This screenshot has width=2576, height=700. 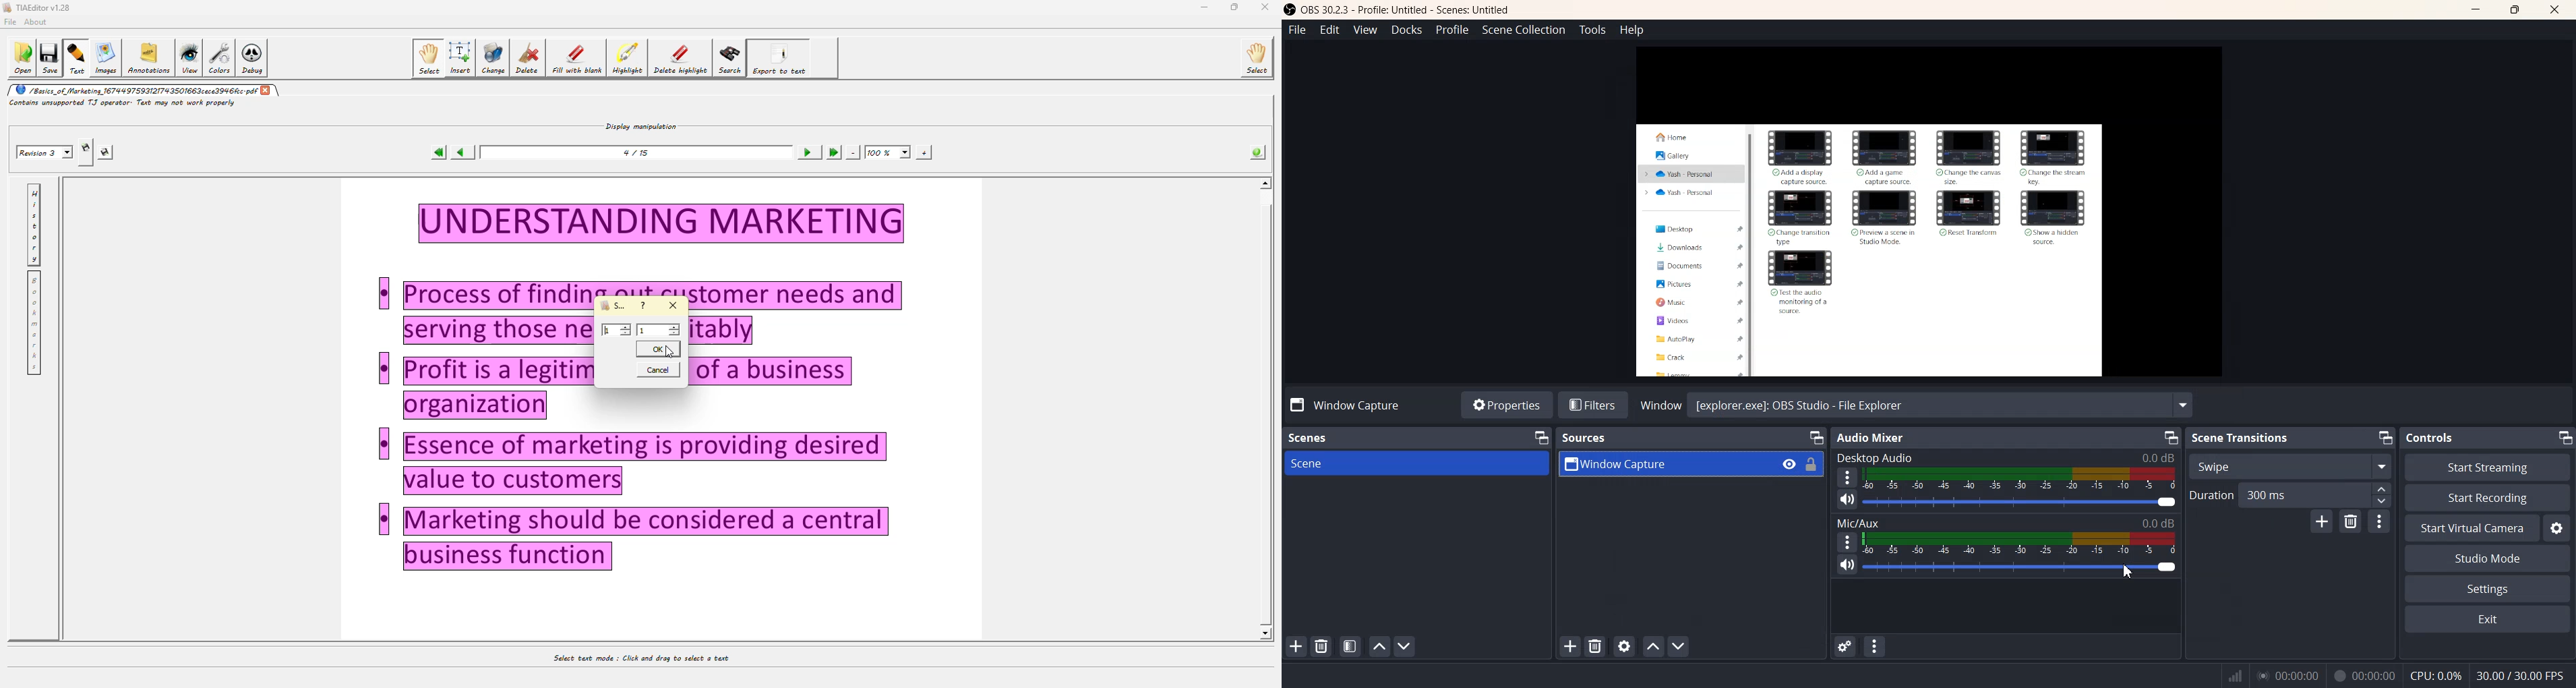 What do you see at coordinates (1587, 438) in the screenshot?
I see `Sources` at bounding box center [1587, 438].